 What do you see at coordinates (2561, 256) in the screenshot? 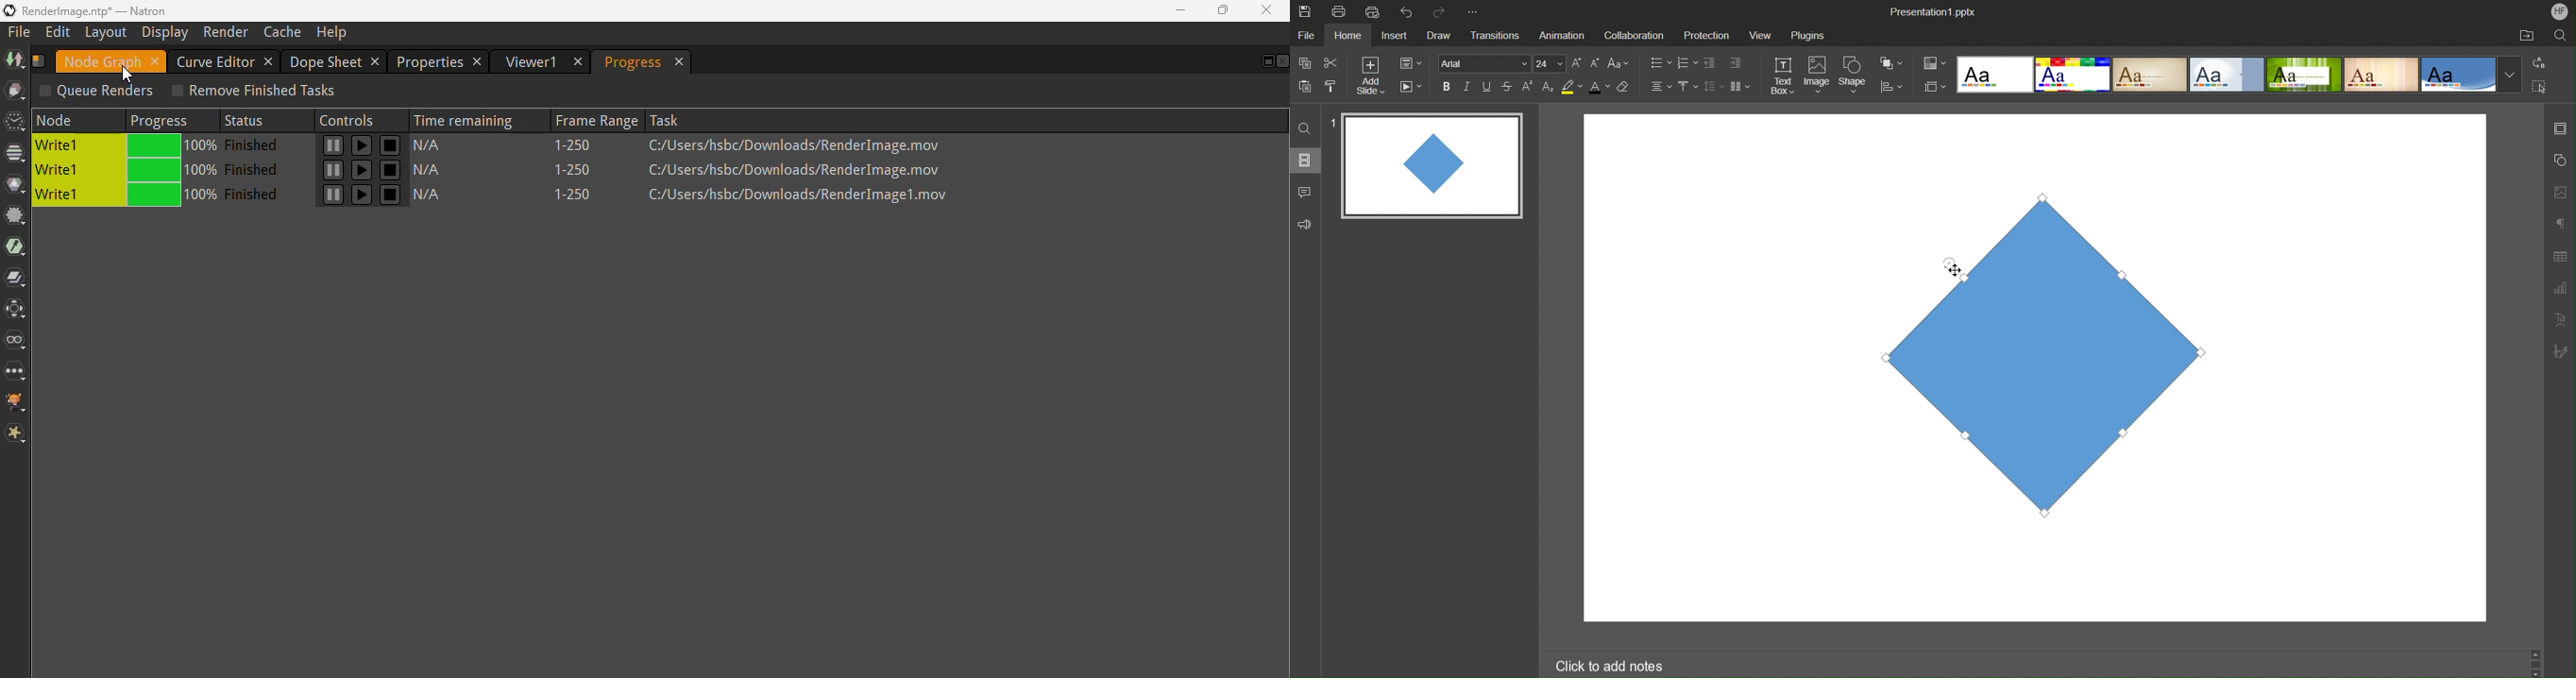
I see `Table` at bounding box center [2561, 256].